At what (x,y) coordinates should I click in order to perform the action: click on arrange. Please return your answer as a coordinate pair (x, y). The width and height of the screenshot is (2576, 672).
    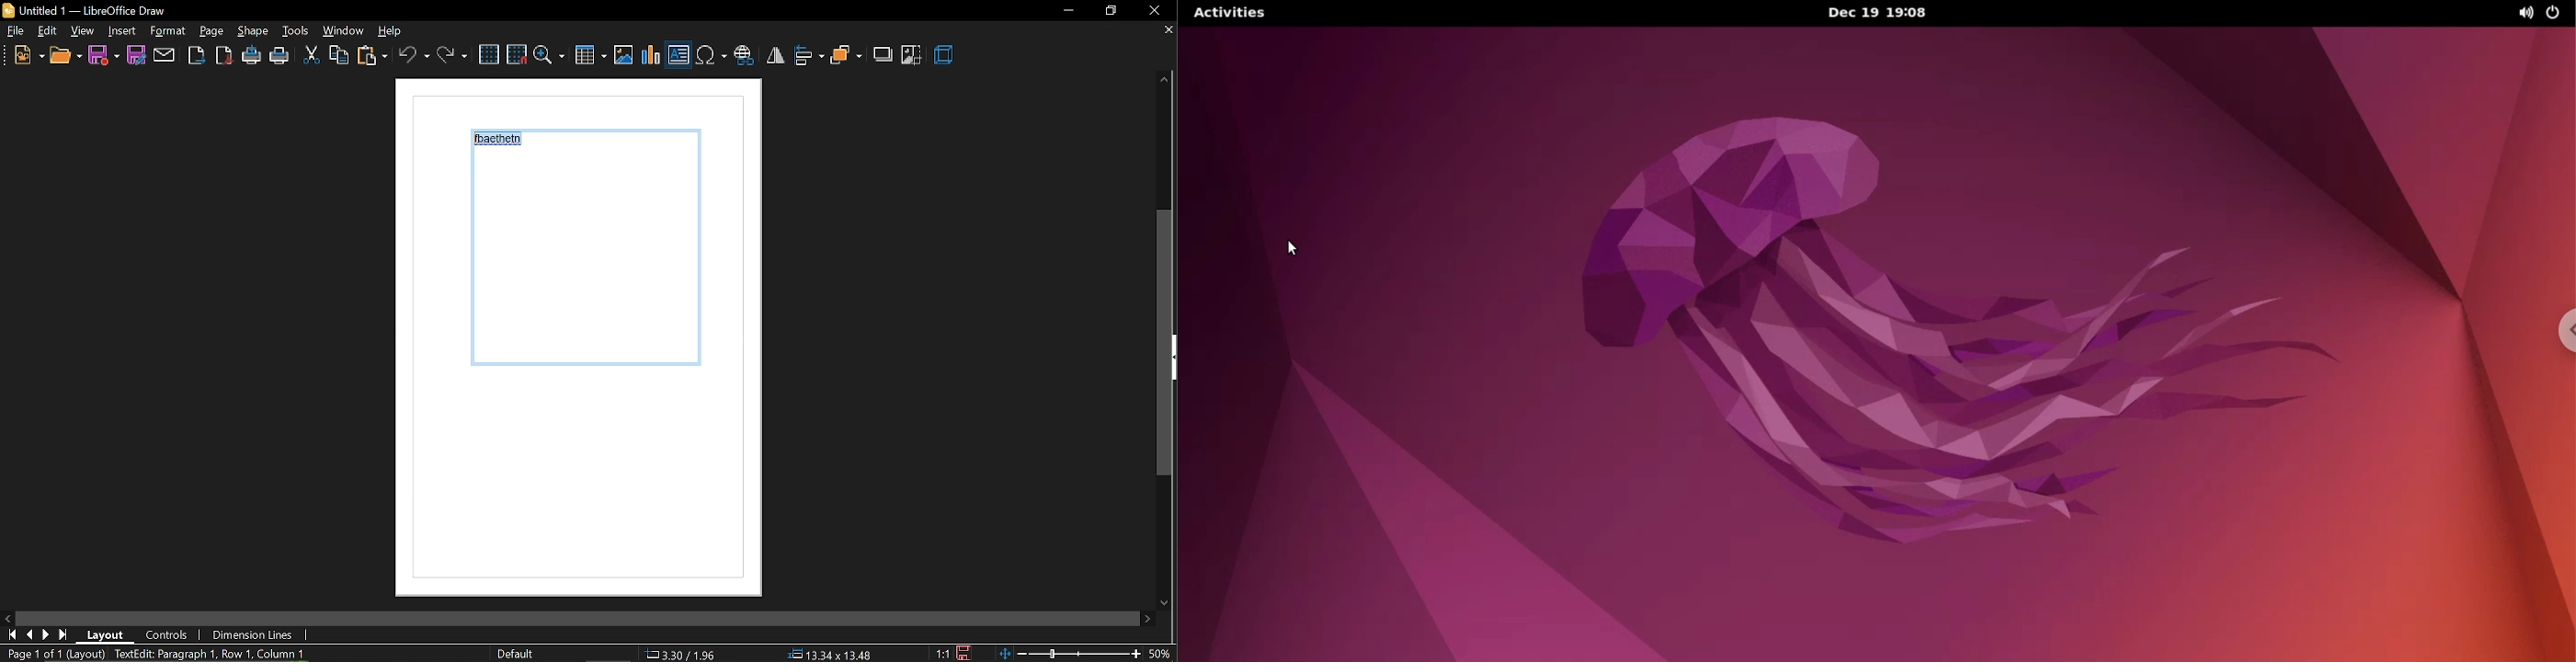
    Looking at the image, I should click on (847, 57).